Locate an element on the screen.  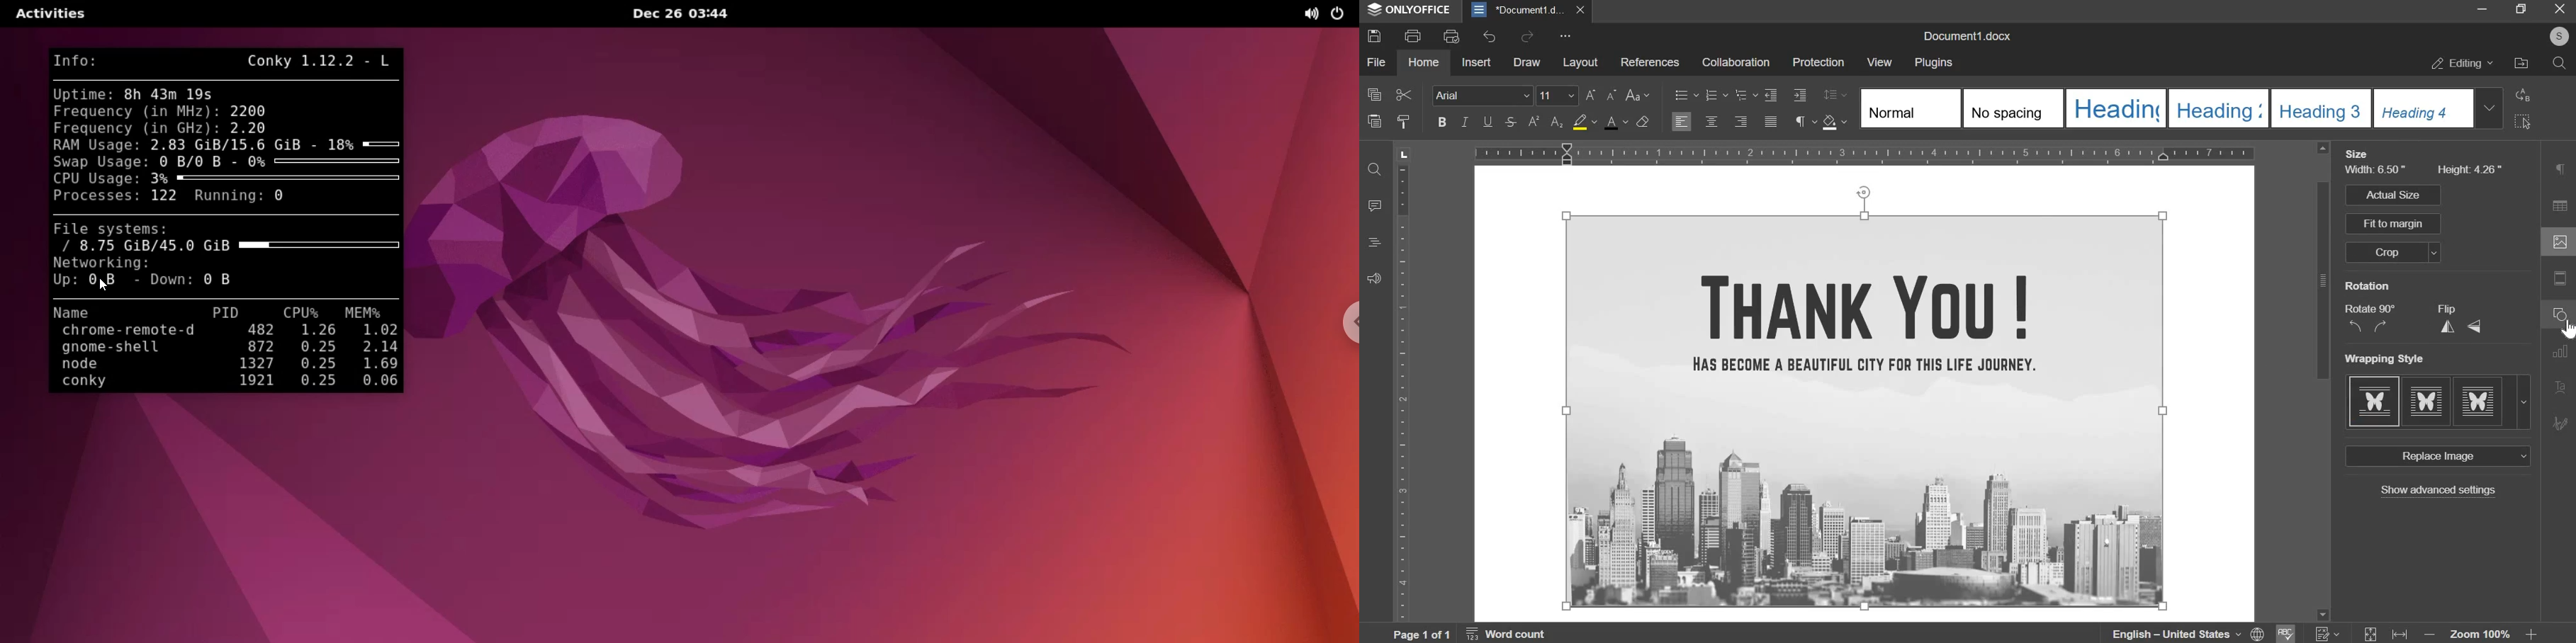
zoom & fit is located at coordinates (2449, 632).